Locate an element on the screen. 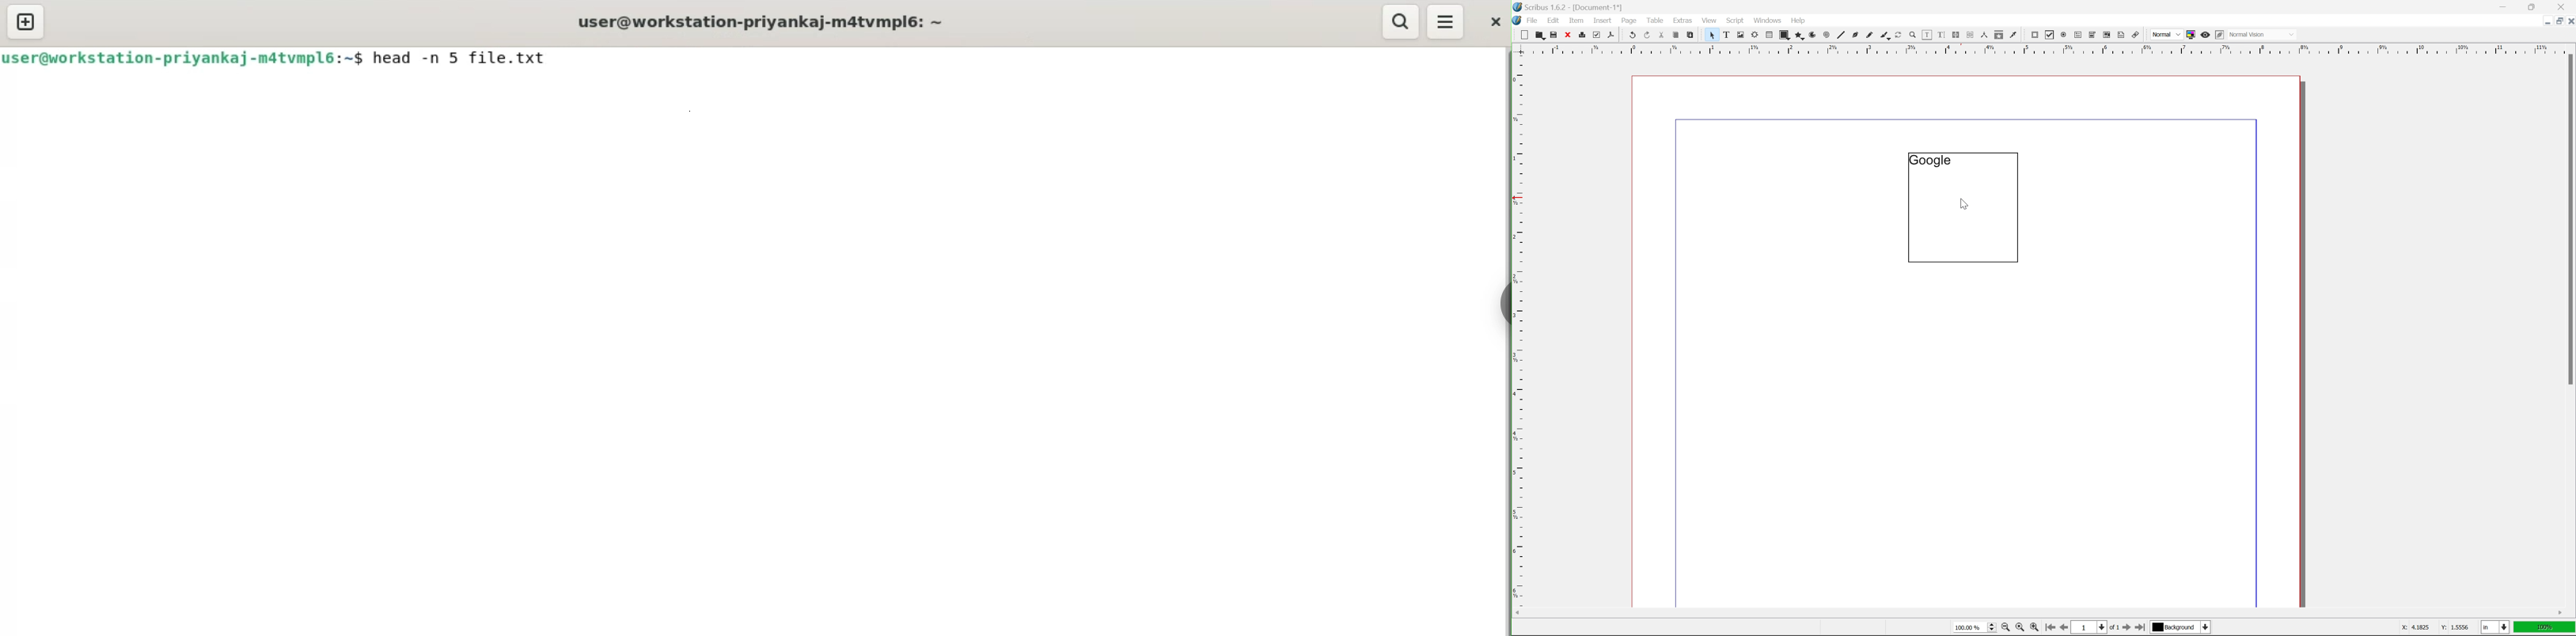 This screenshot has width=2576, height=644. select current zoom level is located at coordinates (1975, 627).